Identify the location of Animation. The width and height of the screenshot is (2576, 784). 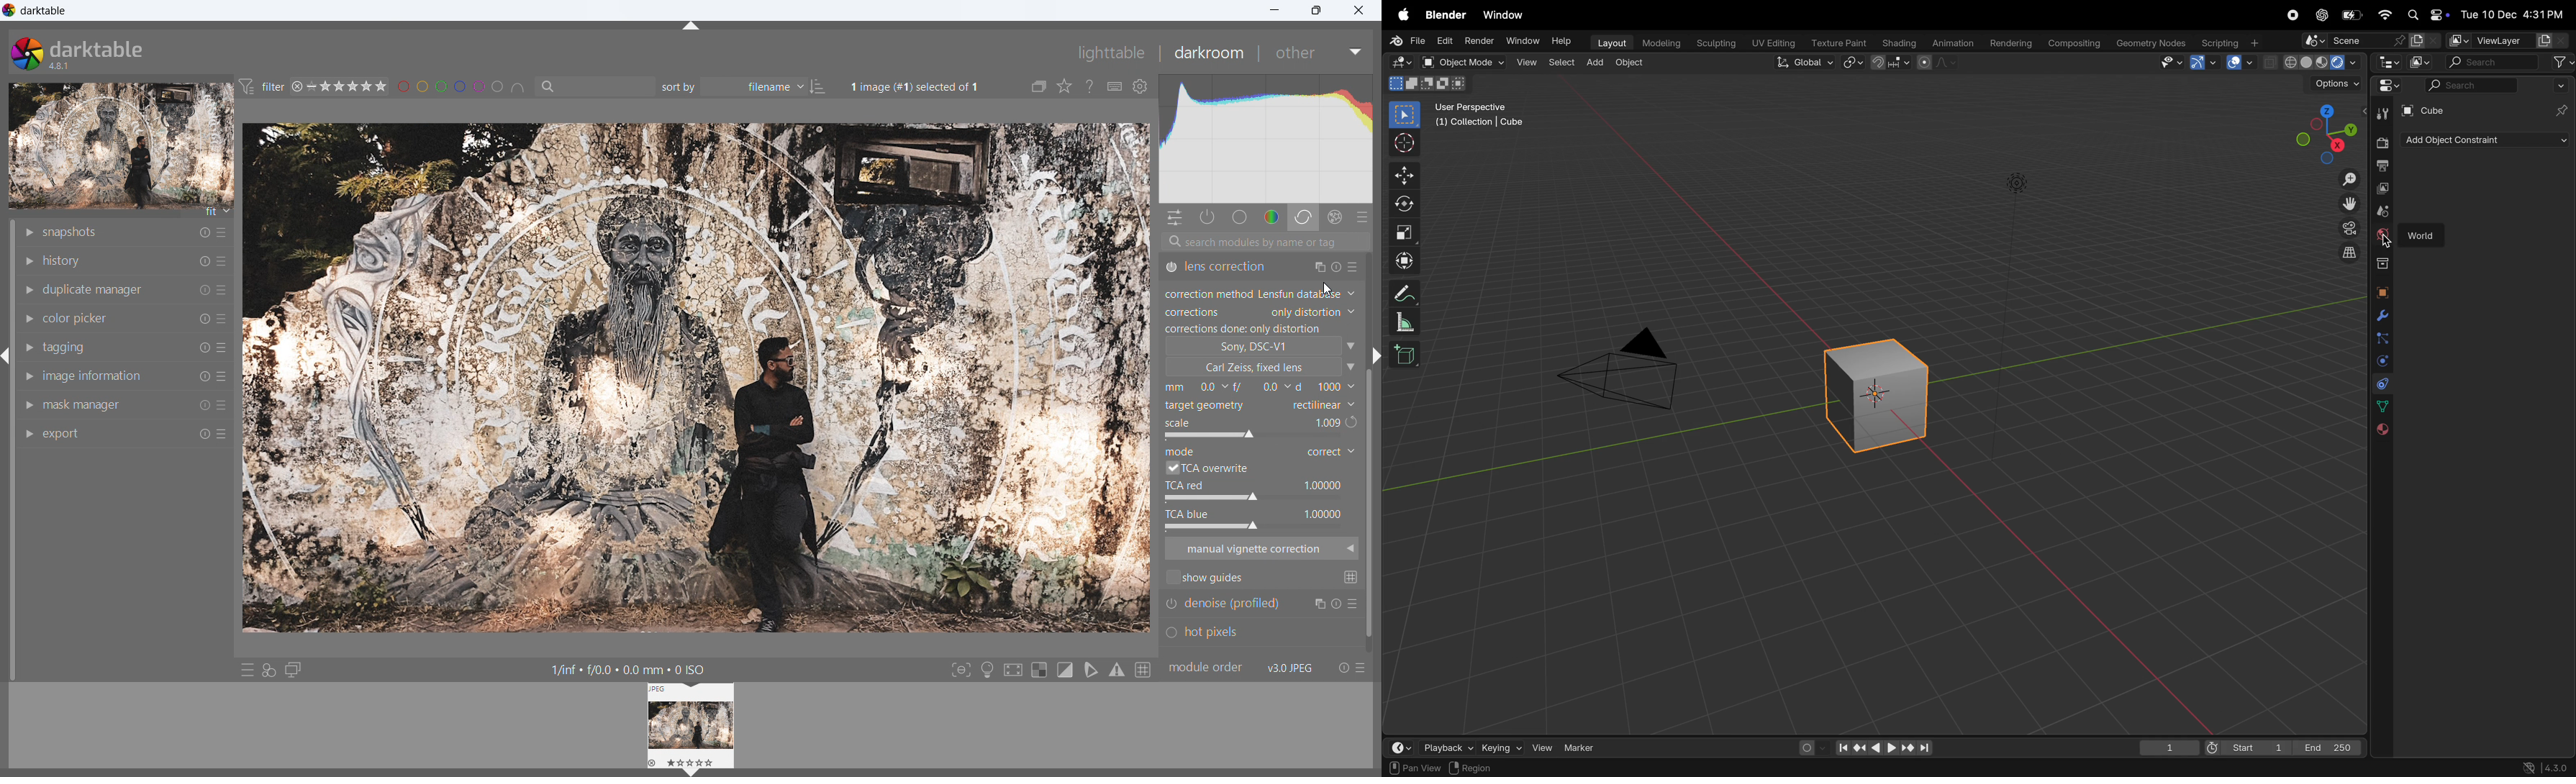
(1951, 44).